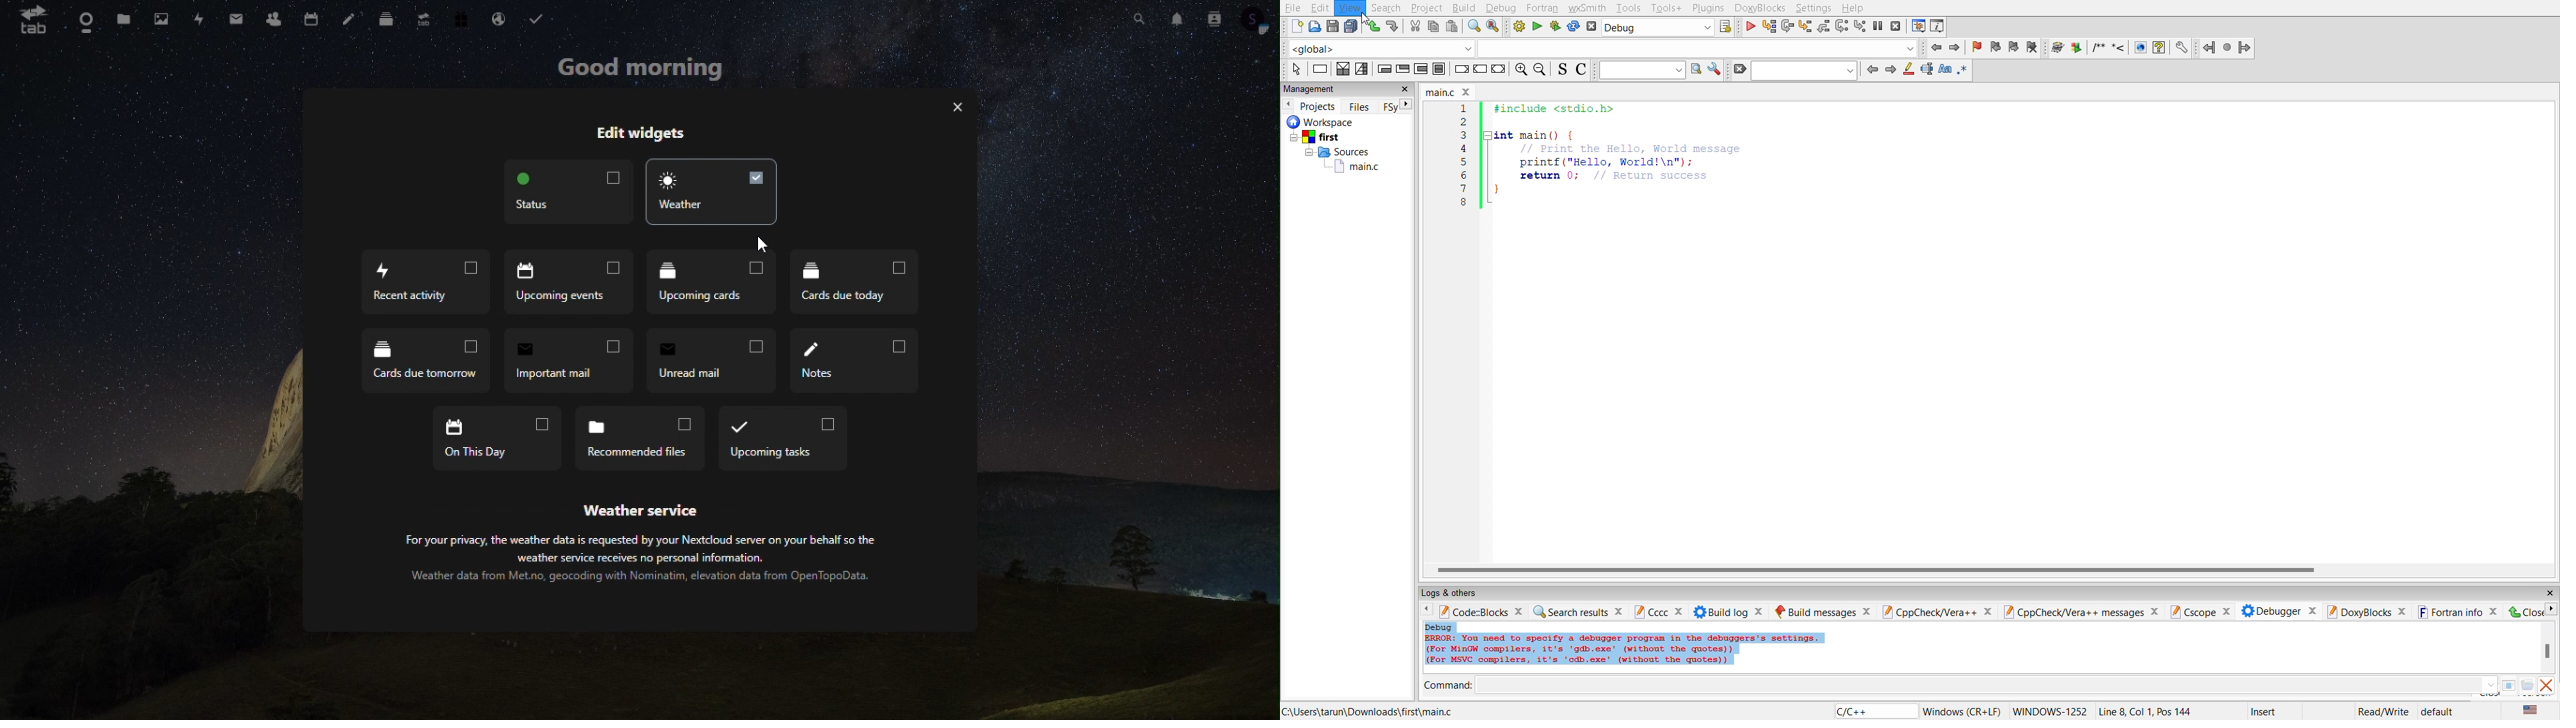 This screenshot has width=2576, height=728. I want to click on file, so click(1295, 9).